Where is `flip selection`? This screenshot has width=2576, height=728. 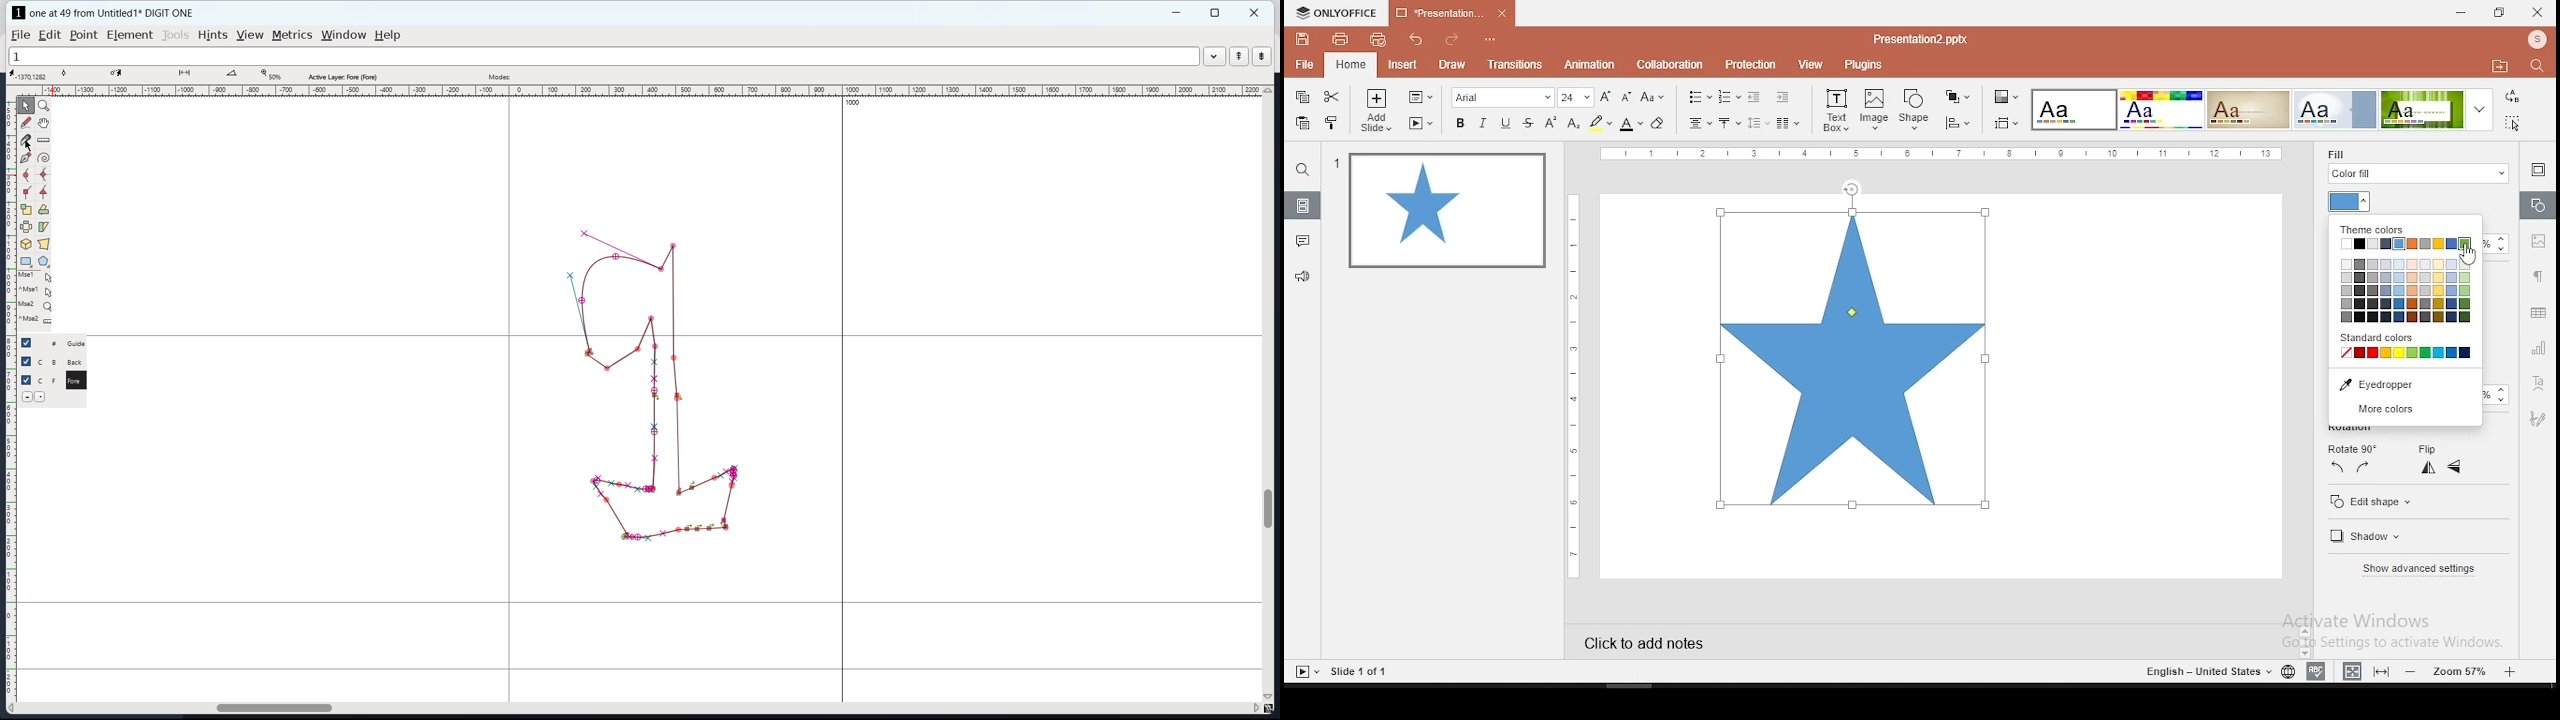
flip selection is located at coordinates (25, 227).